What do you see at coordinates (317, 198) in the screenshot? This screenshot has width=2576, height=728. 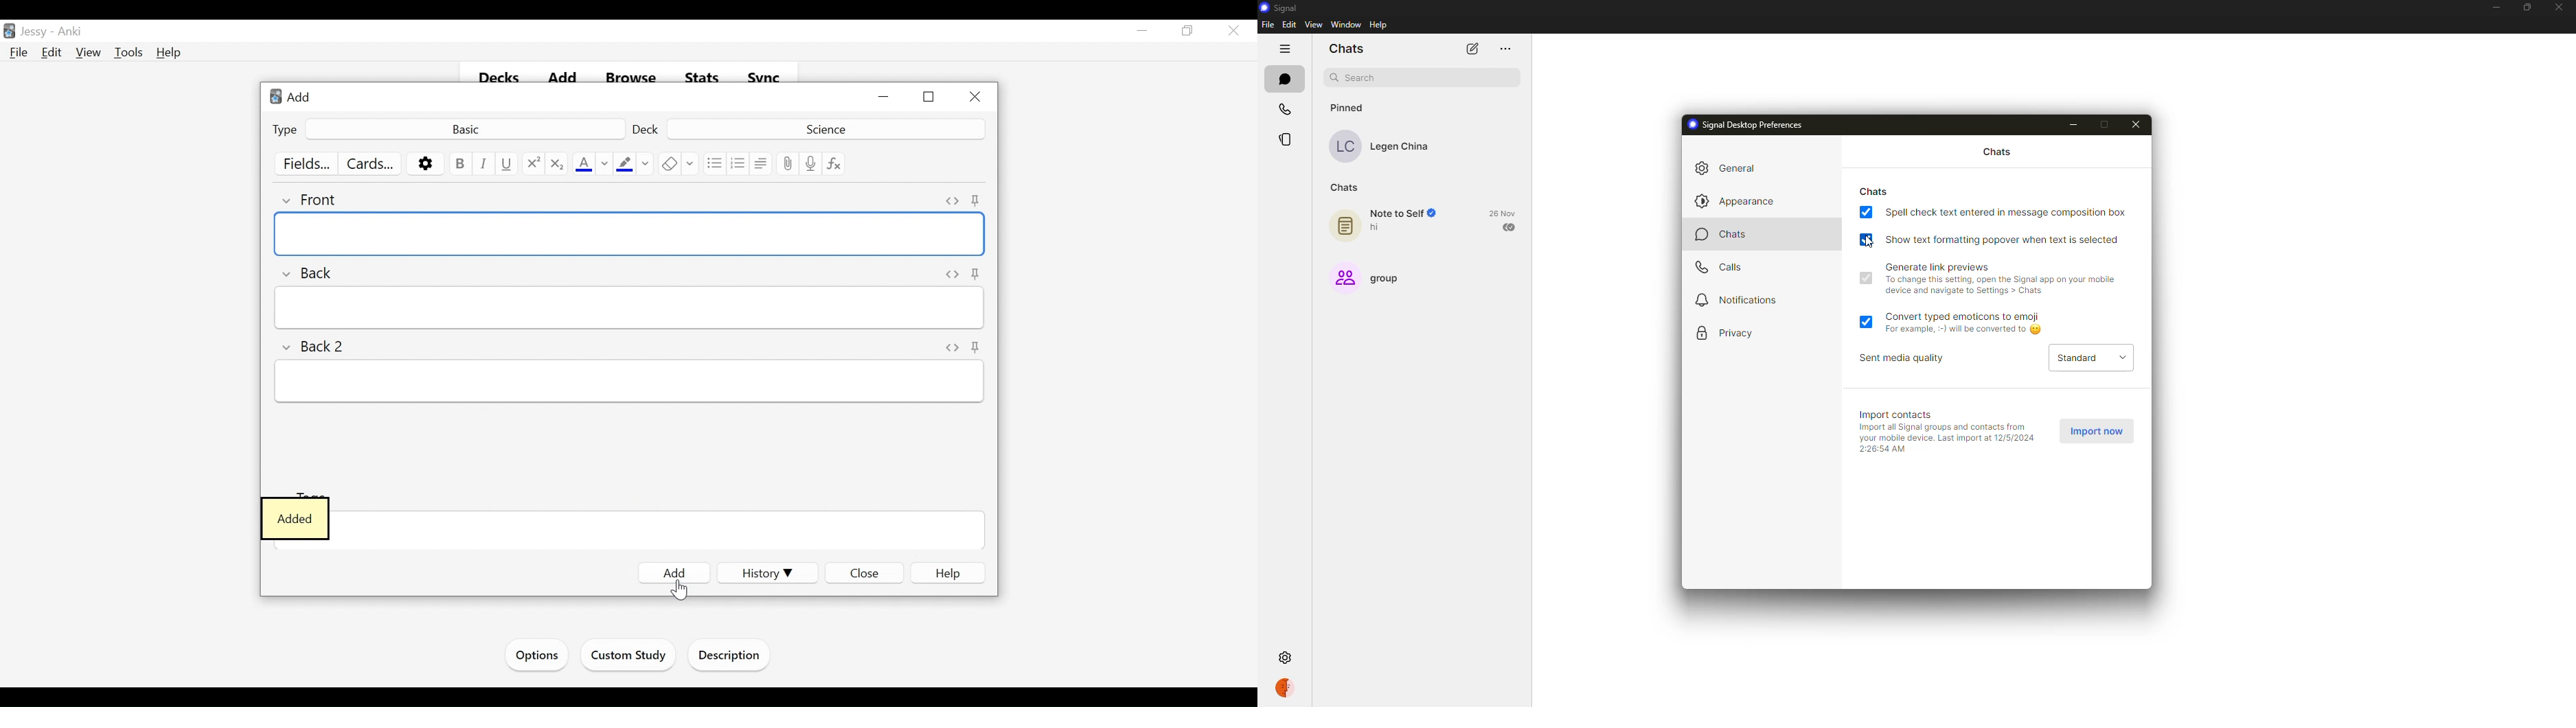 I see `Front` at bounding box center [317, 198].